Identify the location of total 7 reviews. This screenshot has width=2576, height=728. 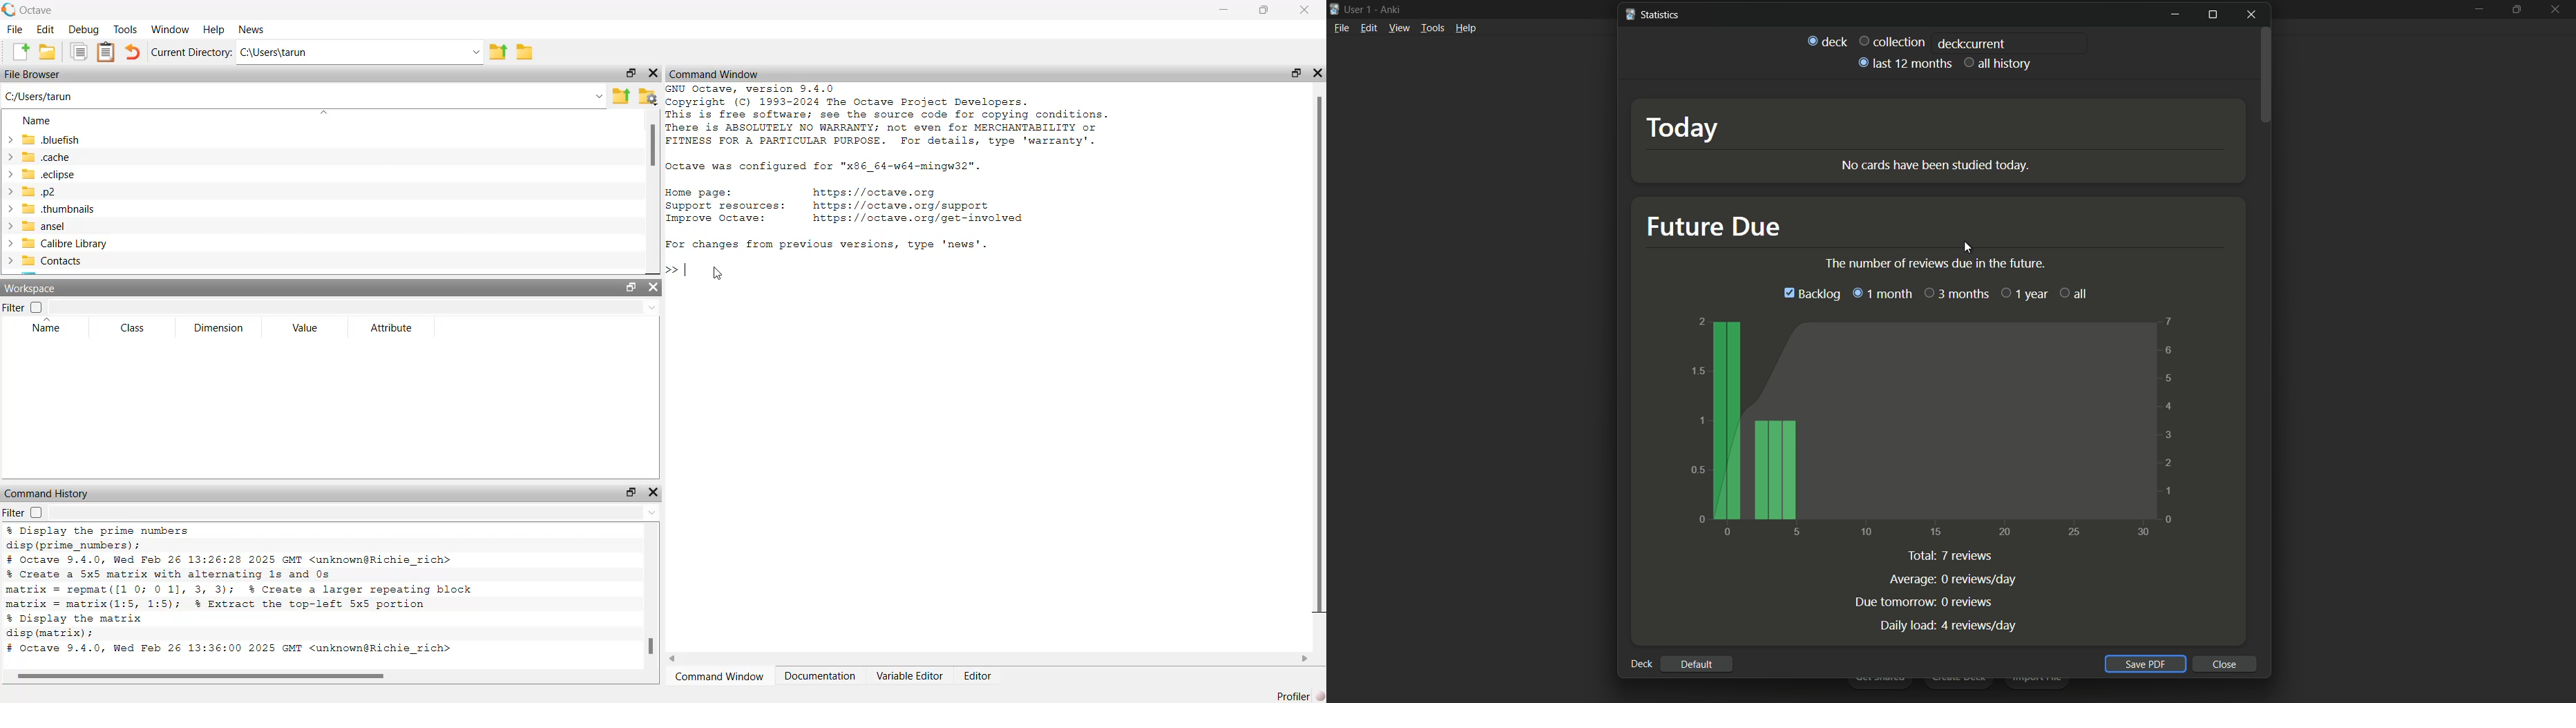
(1953, 557).